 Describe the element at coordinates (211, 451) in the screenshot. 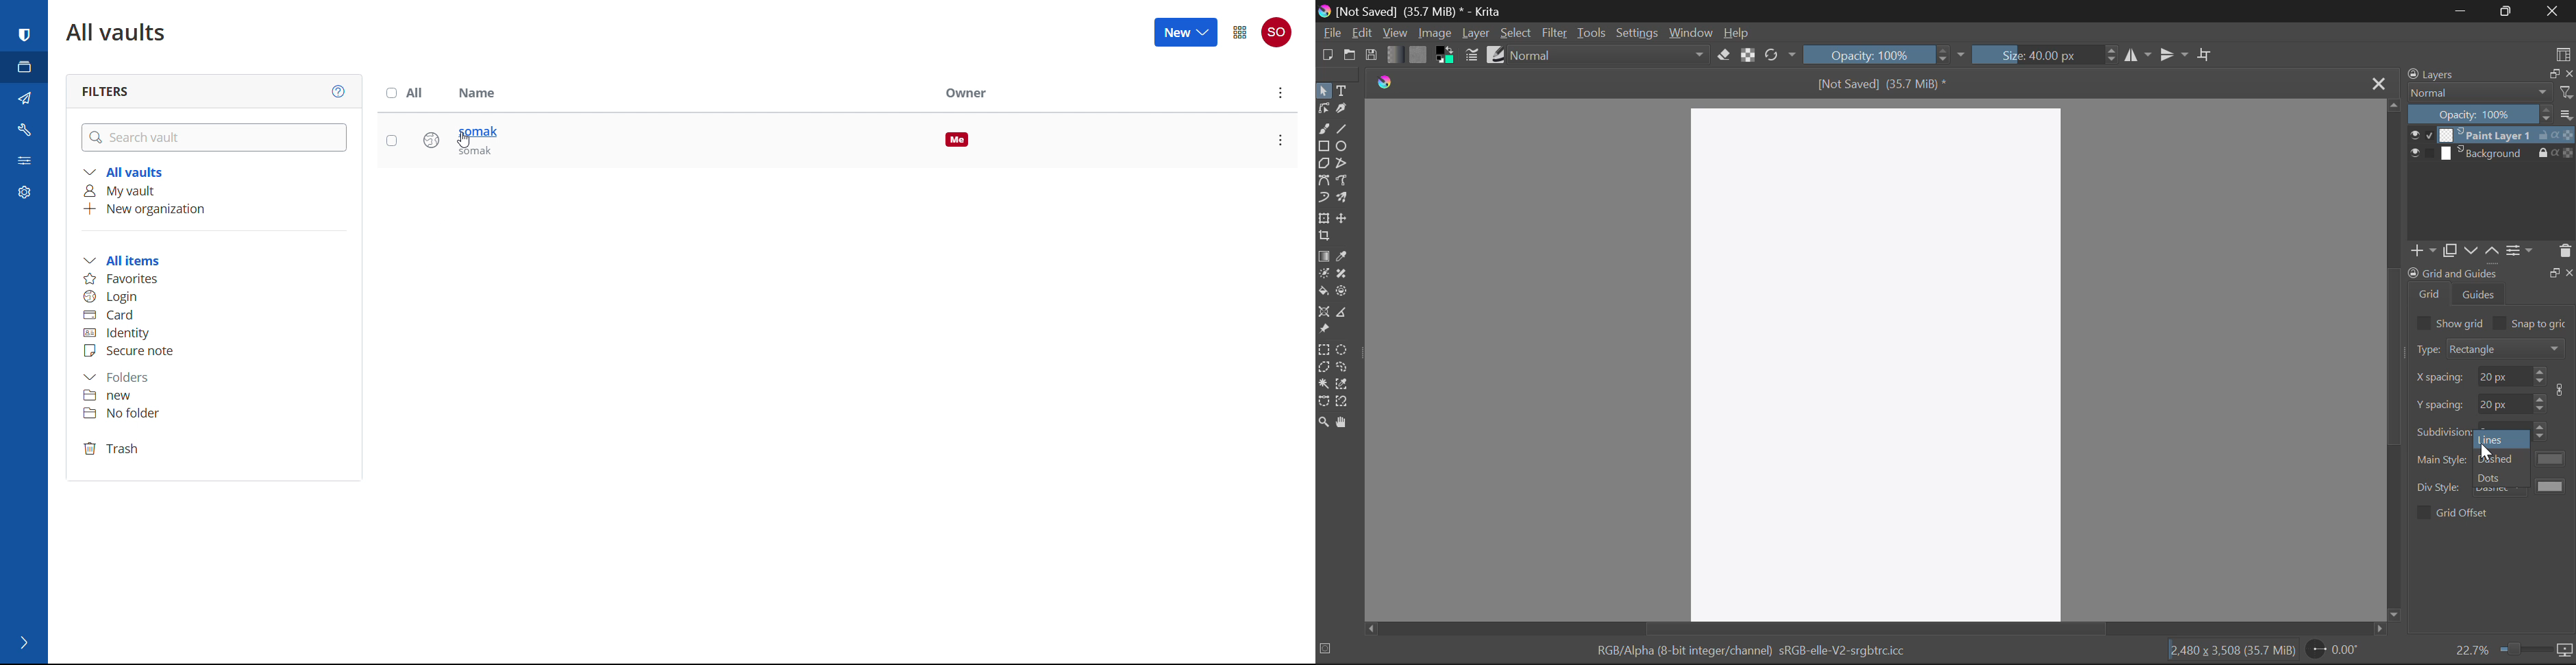

I see `trash` at that location.